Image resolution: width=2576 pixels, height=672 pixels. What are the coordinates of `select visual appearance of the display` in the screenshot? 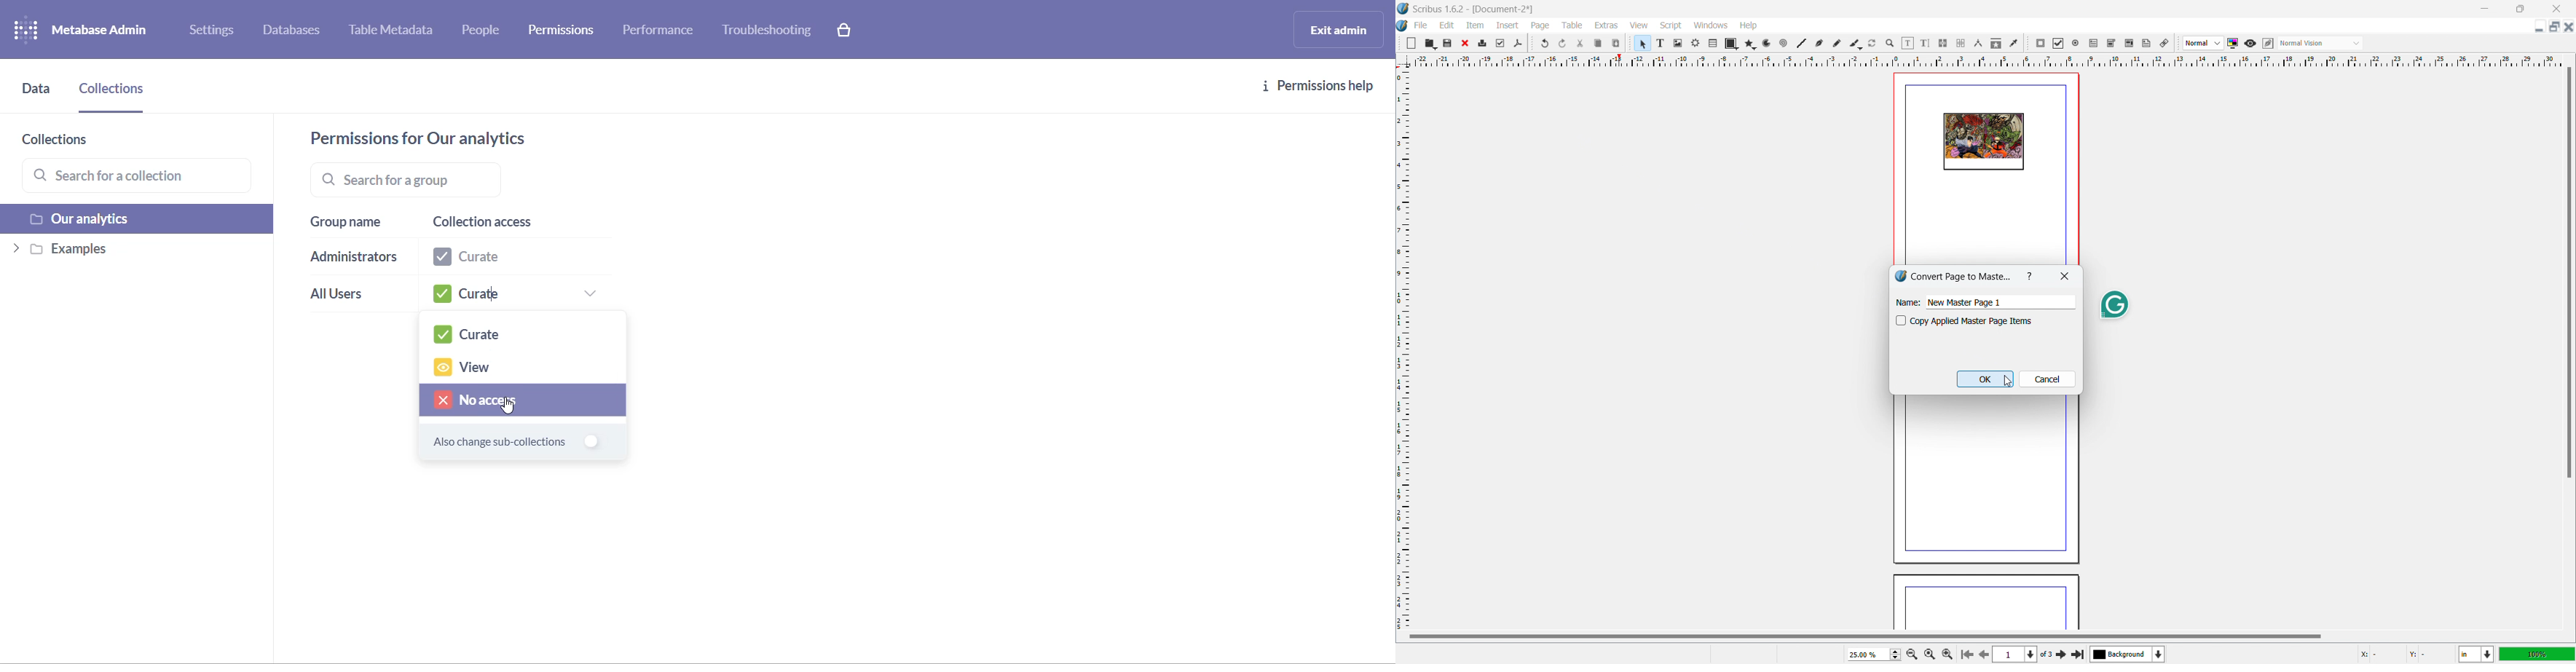 It's located at (2320, 43).